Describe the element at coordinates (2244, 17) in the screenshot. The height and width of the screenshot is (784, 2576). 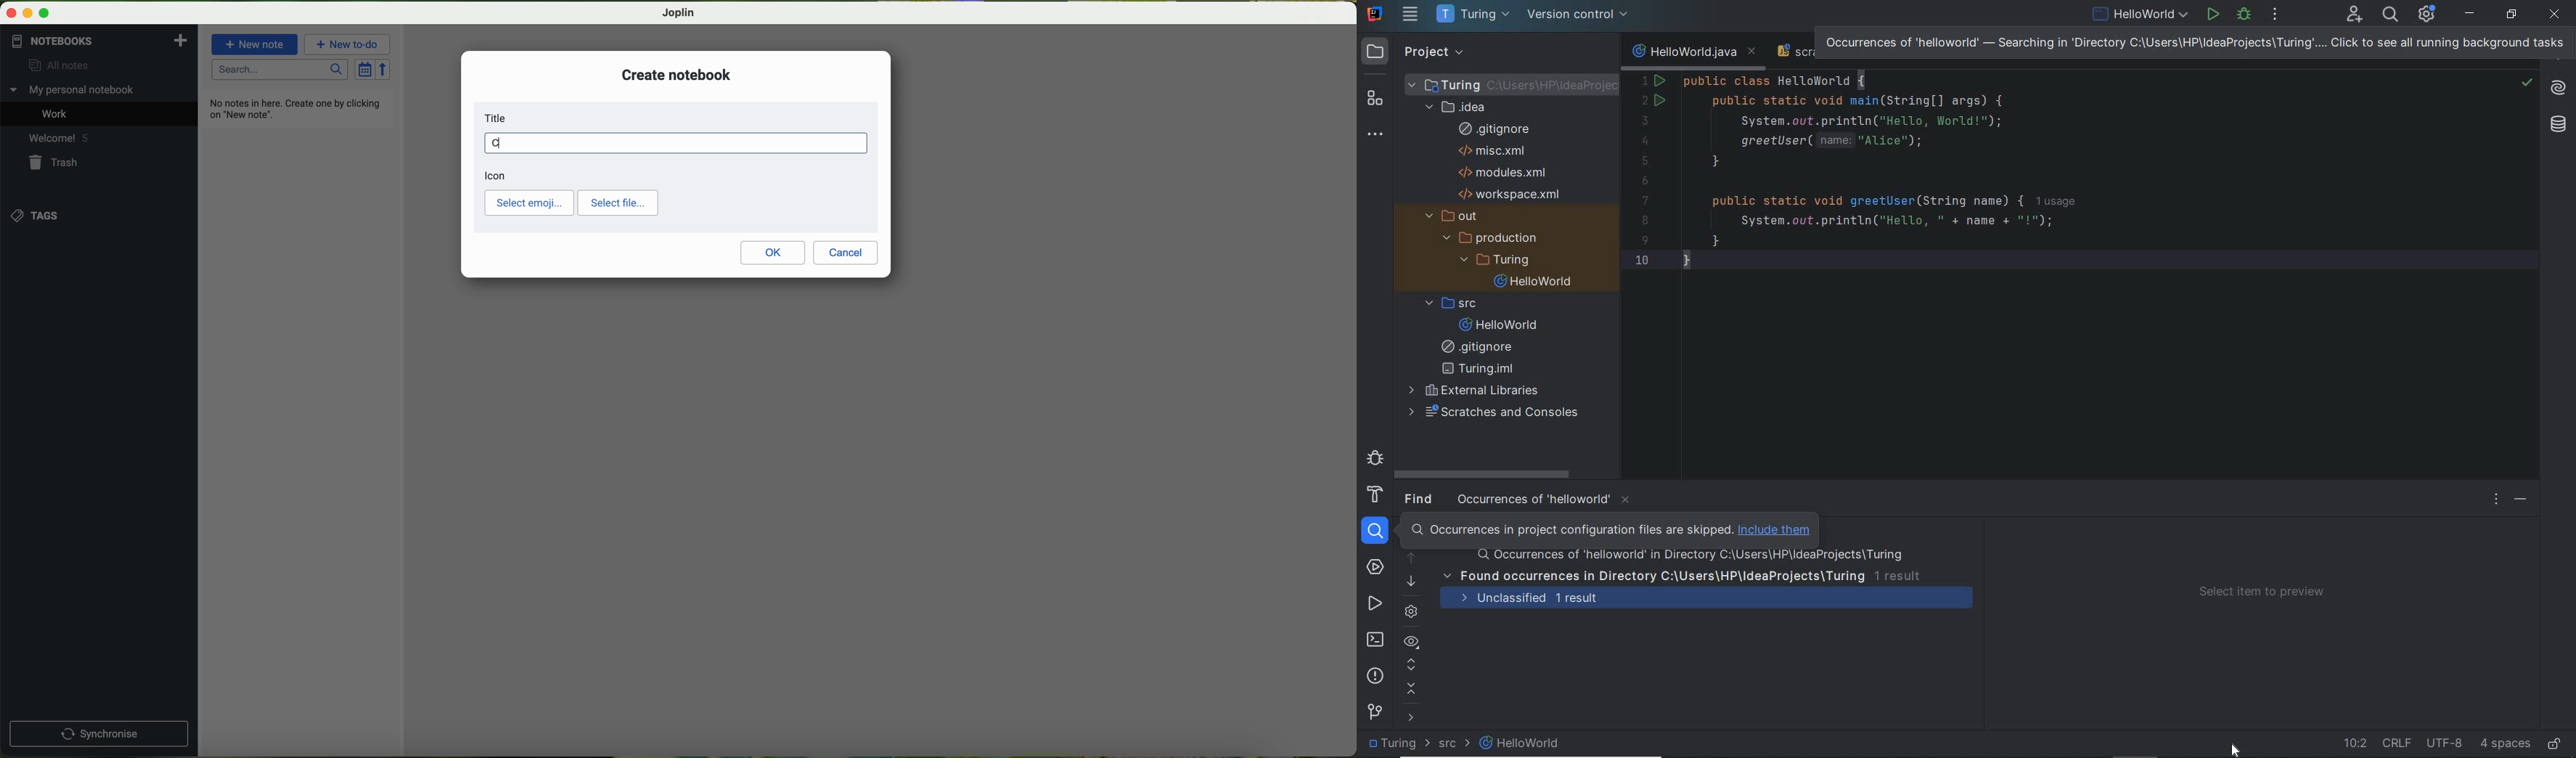
I see `debug` at that location.